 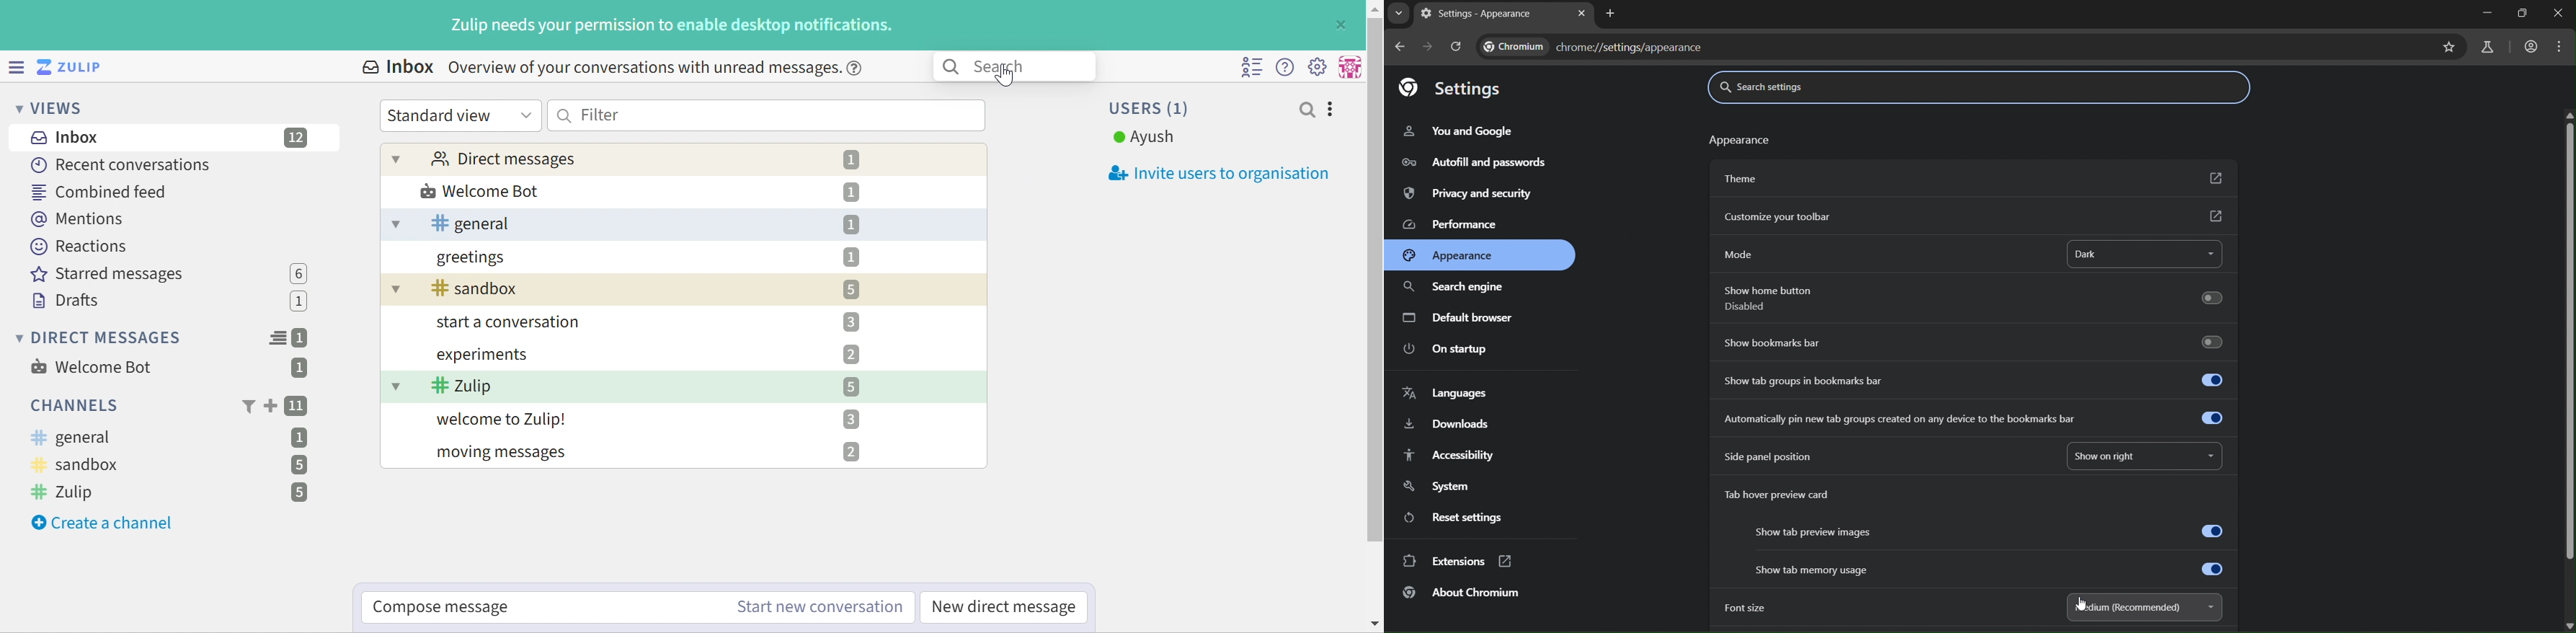 What do you see at coordinates (1779, 456) in the screenshot?
I see `side panel position` at bounding box center [1779, 456].